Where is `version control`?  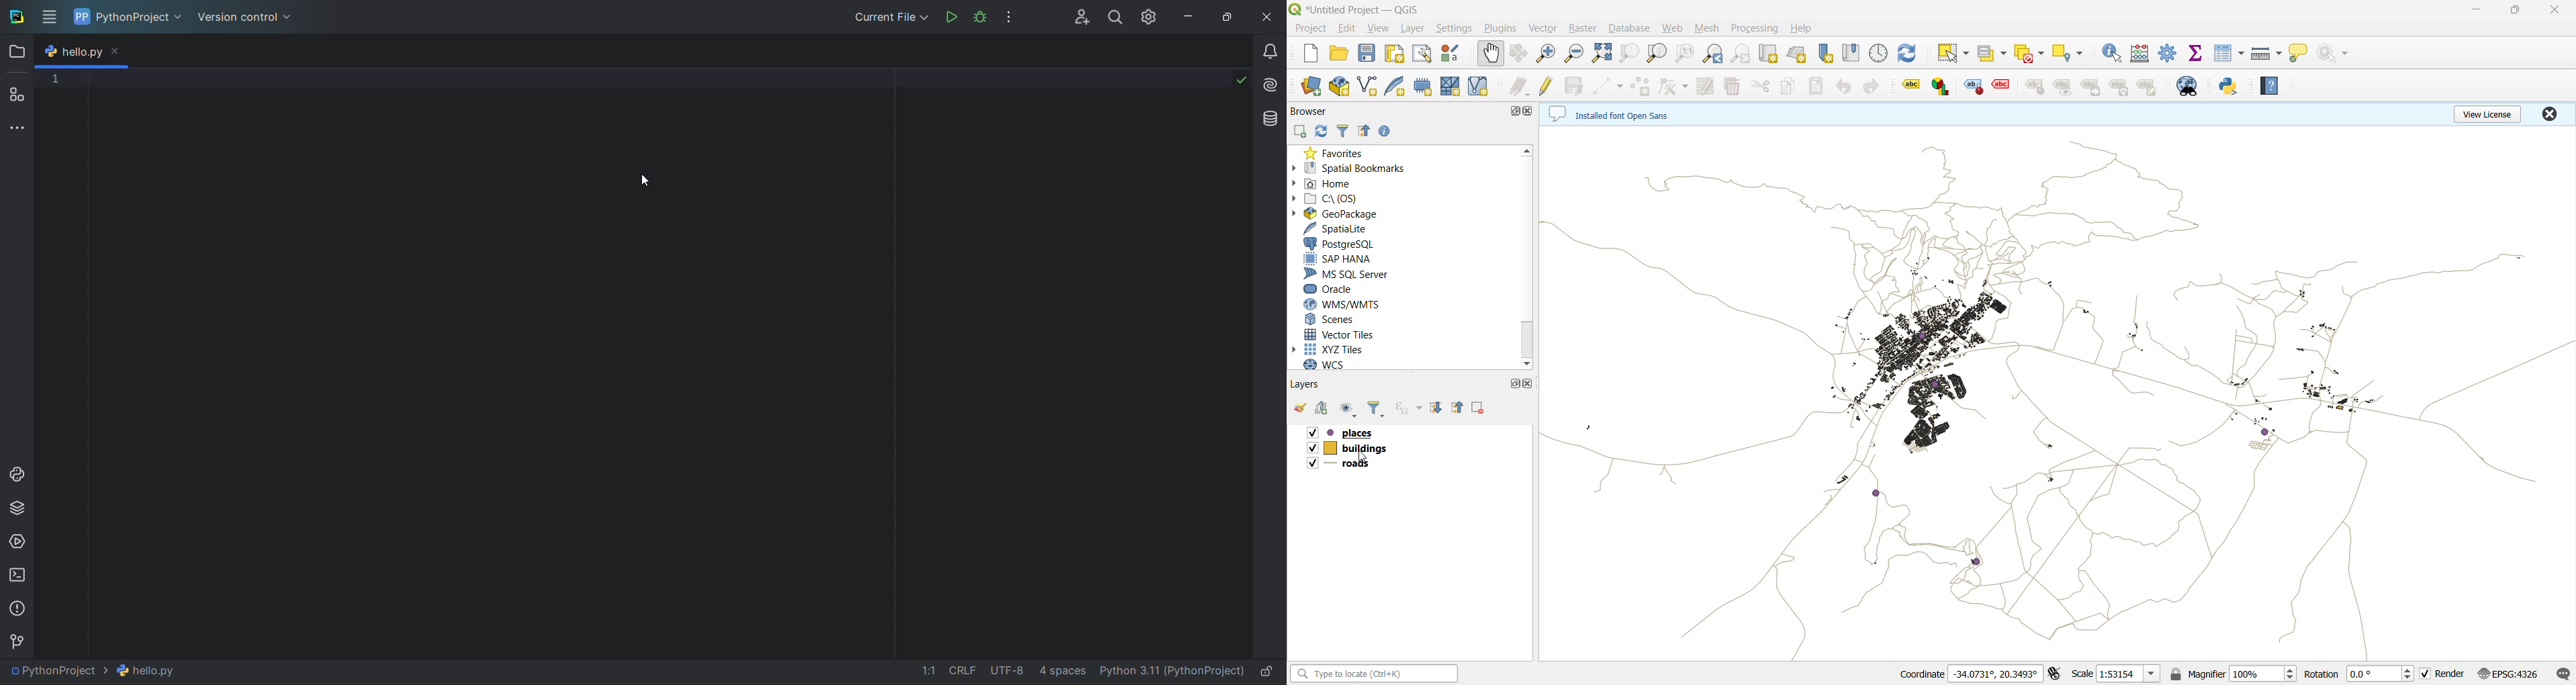
version control is located at coordinates (15, 641).